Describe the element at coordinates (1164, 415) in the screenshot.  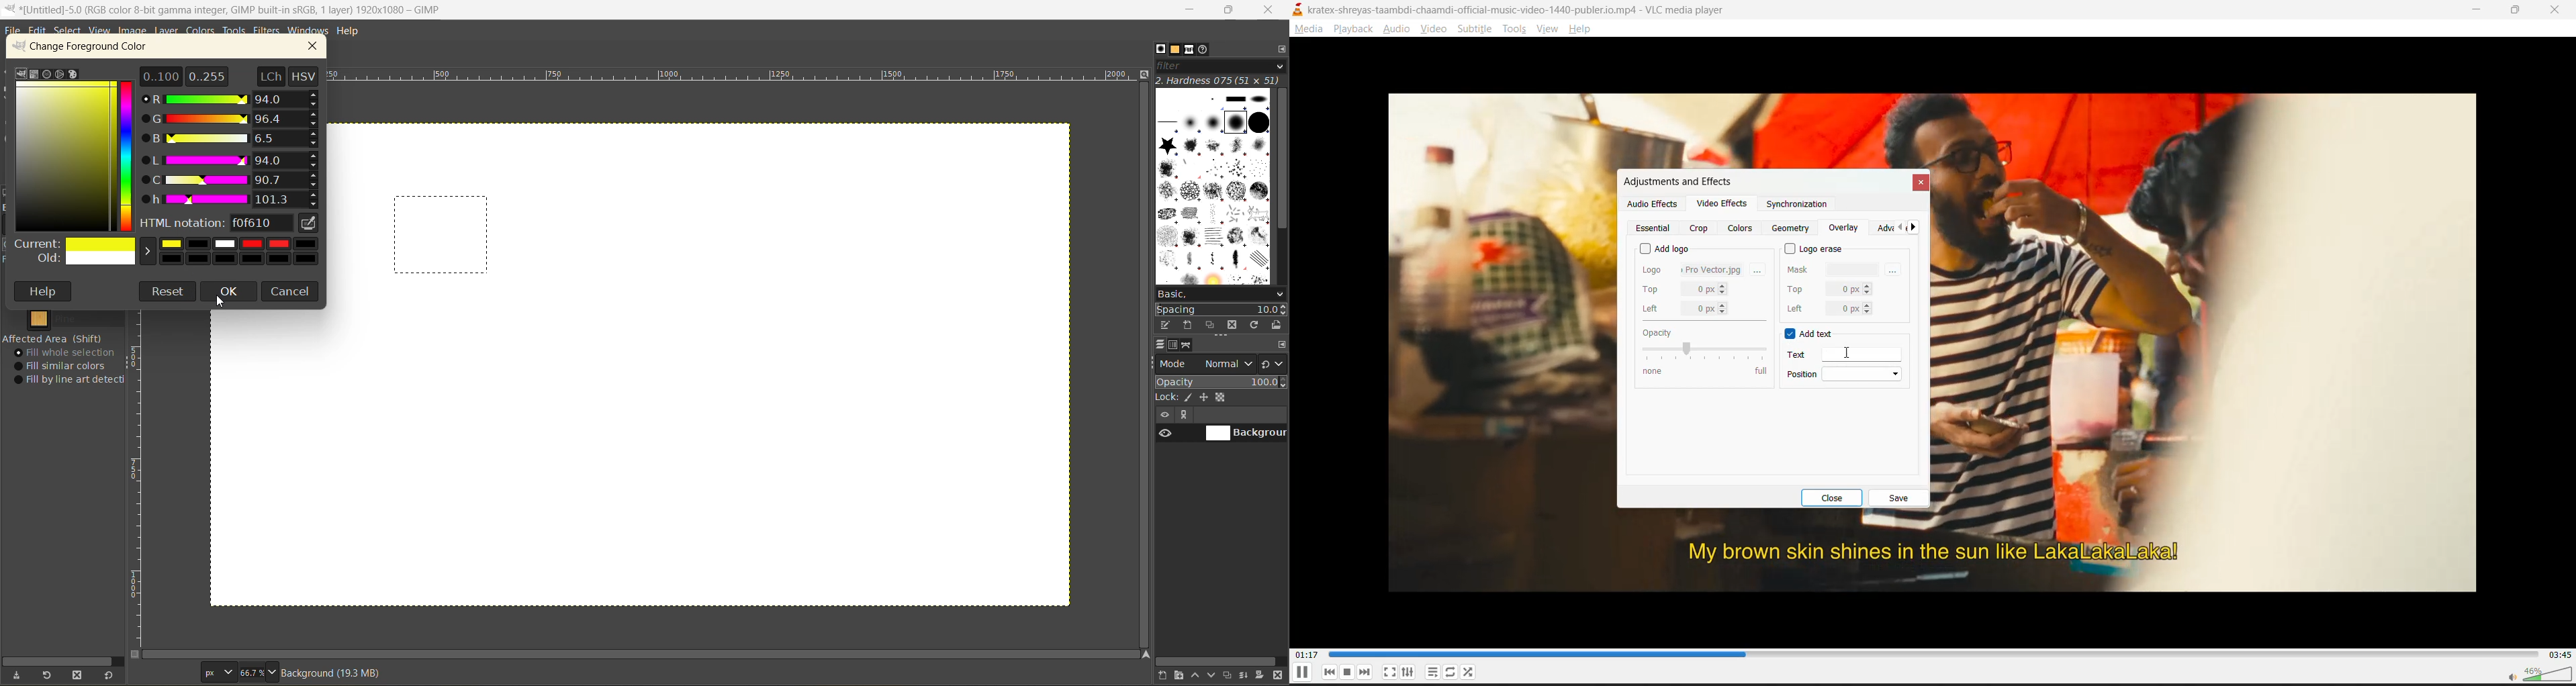
I see `hide` at that location.